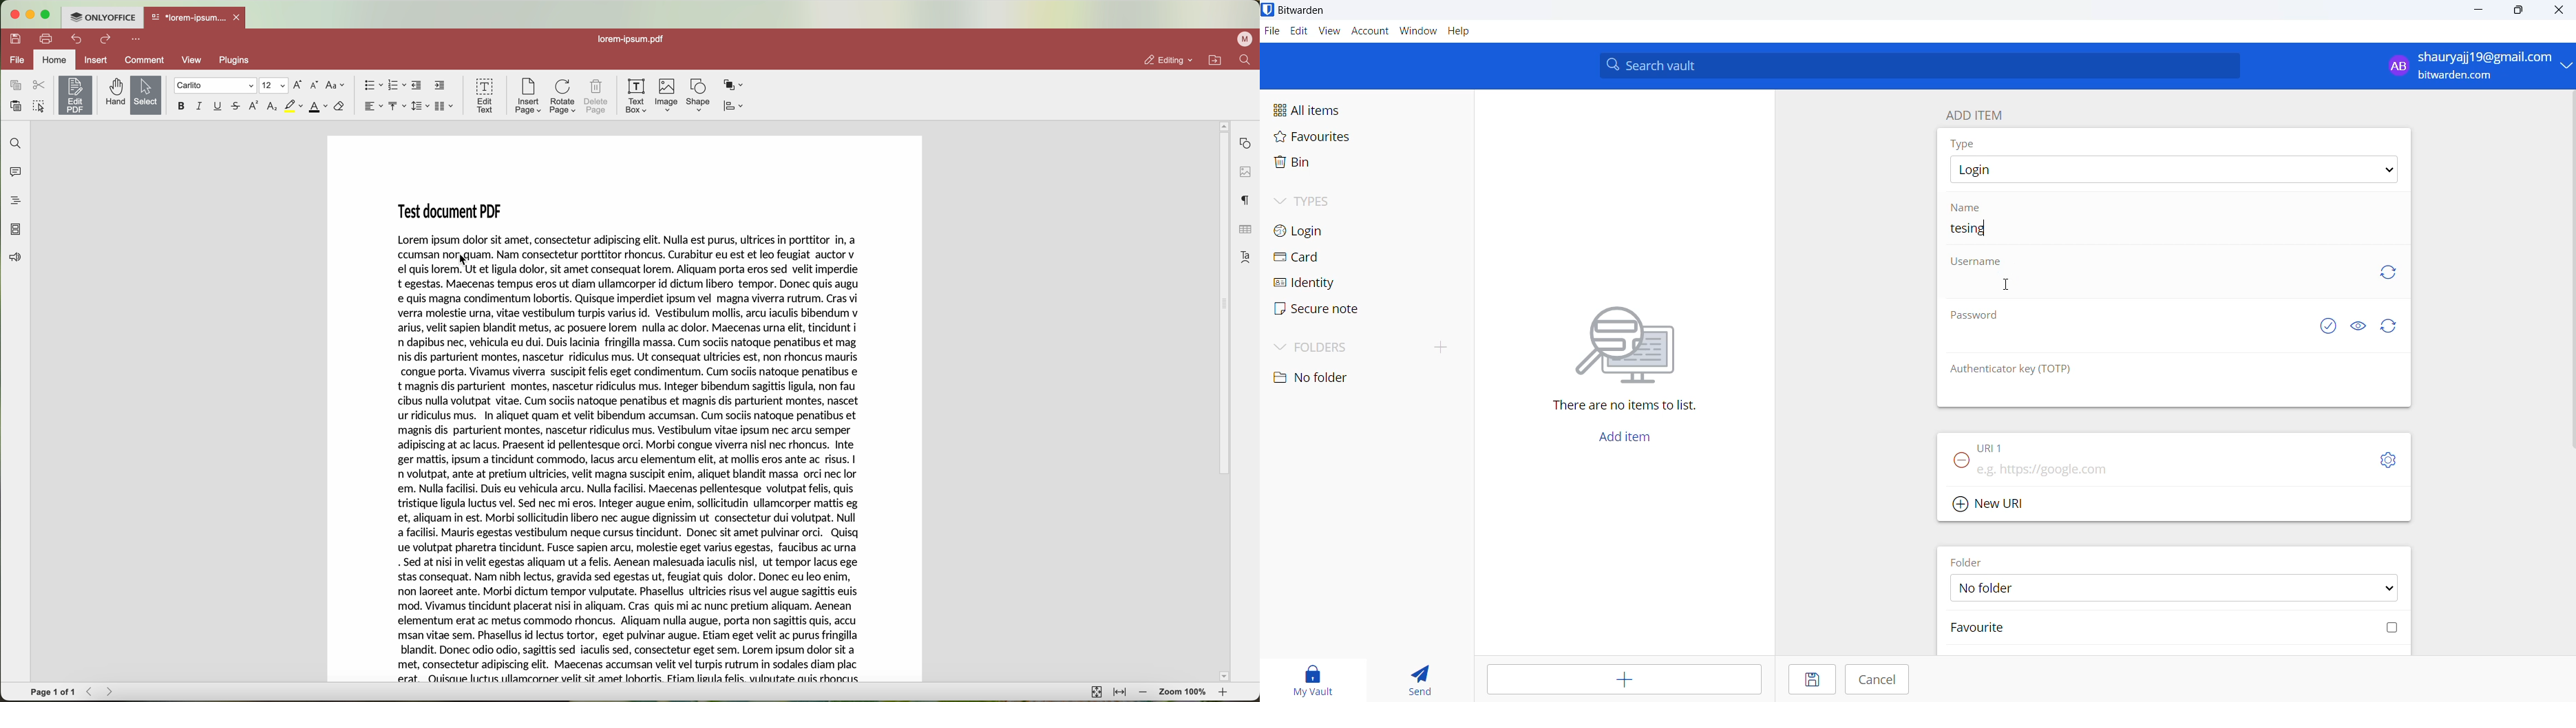 The width and height of the screenshot is (2576, 728). What do you see at coordinates (1329, 34) in the screenshot?
I see `view` at bounding box center [1329, 34].